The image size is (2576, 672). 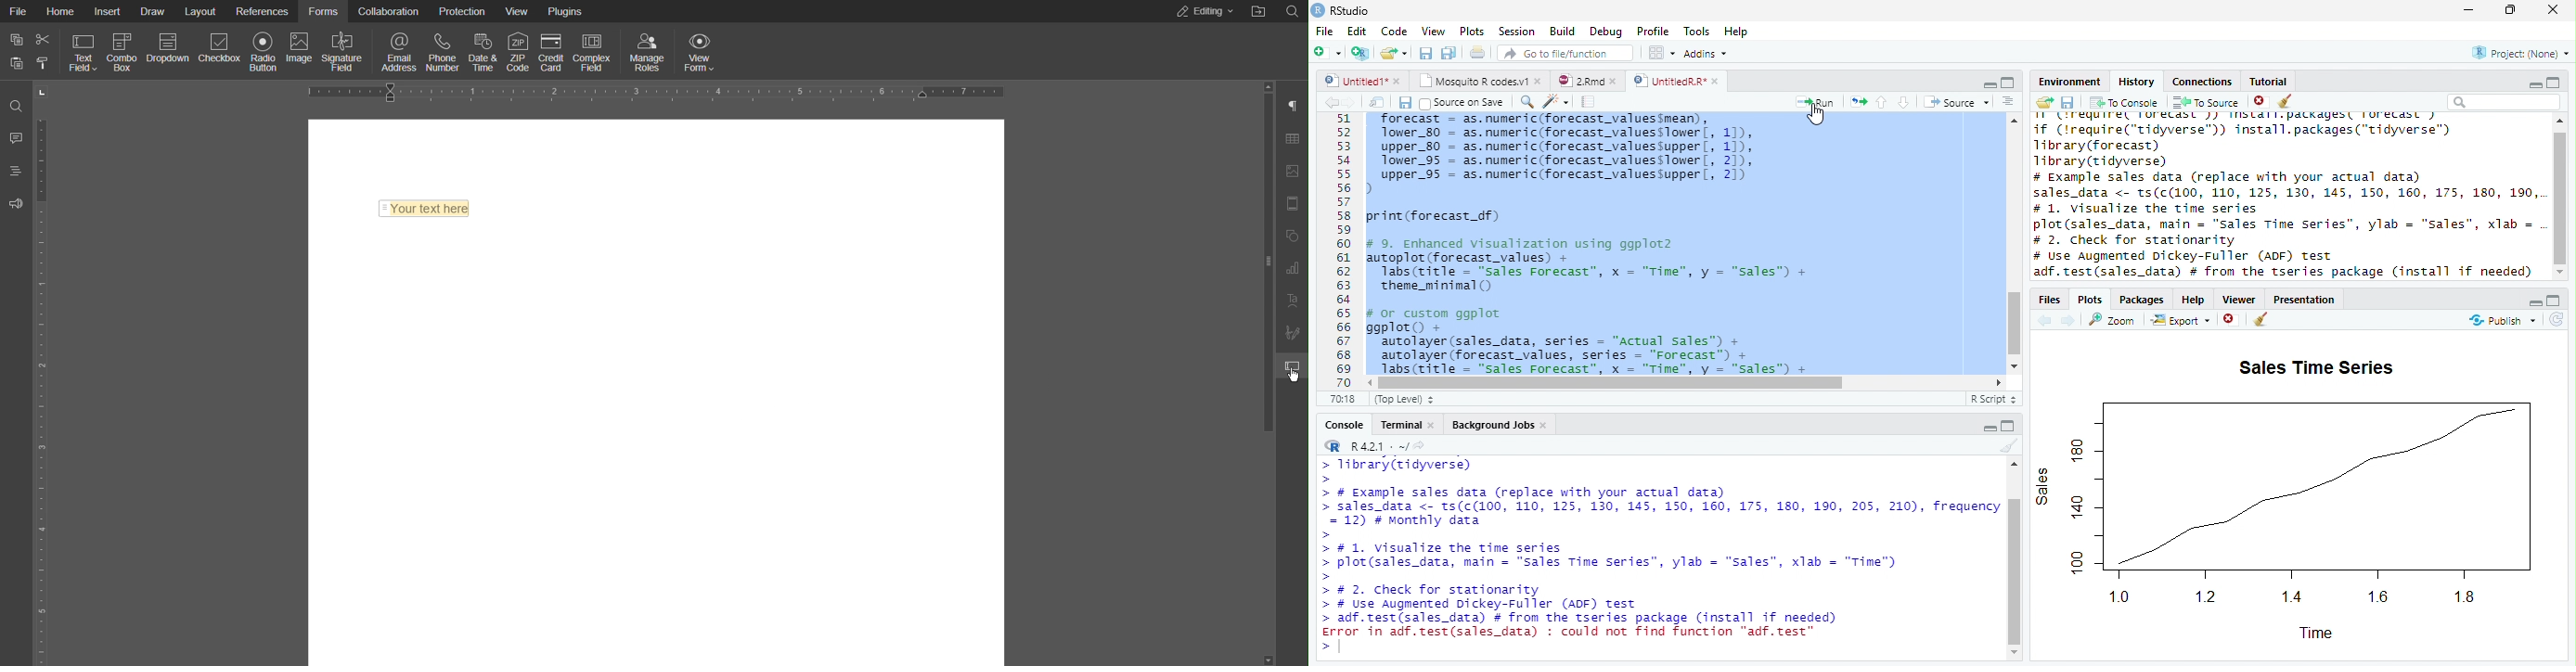 What do you see at coordinates (1695, 31) in the screenshot?
I see `Tools` at bounding box center [1695, 31].